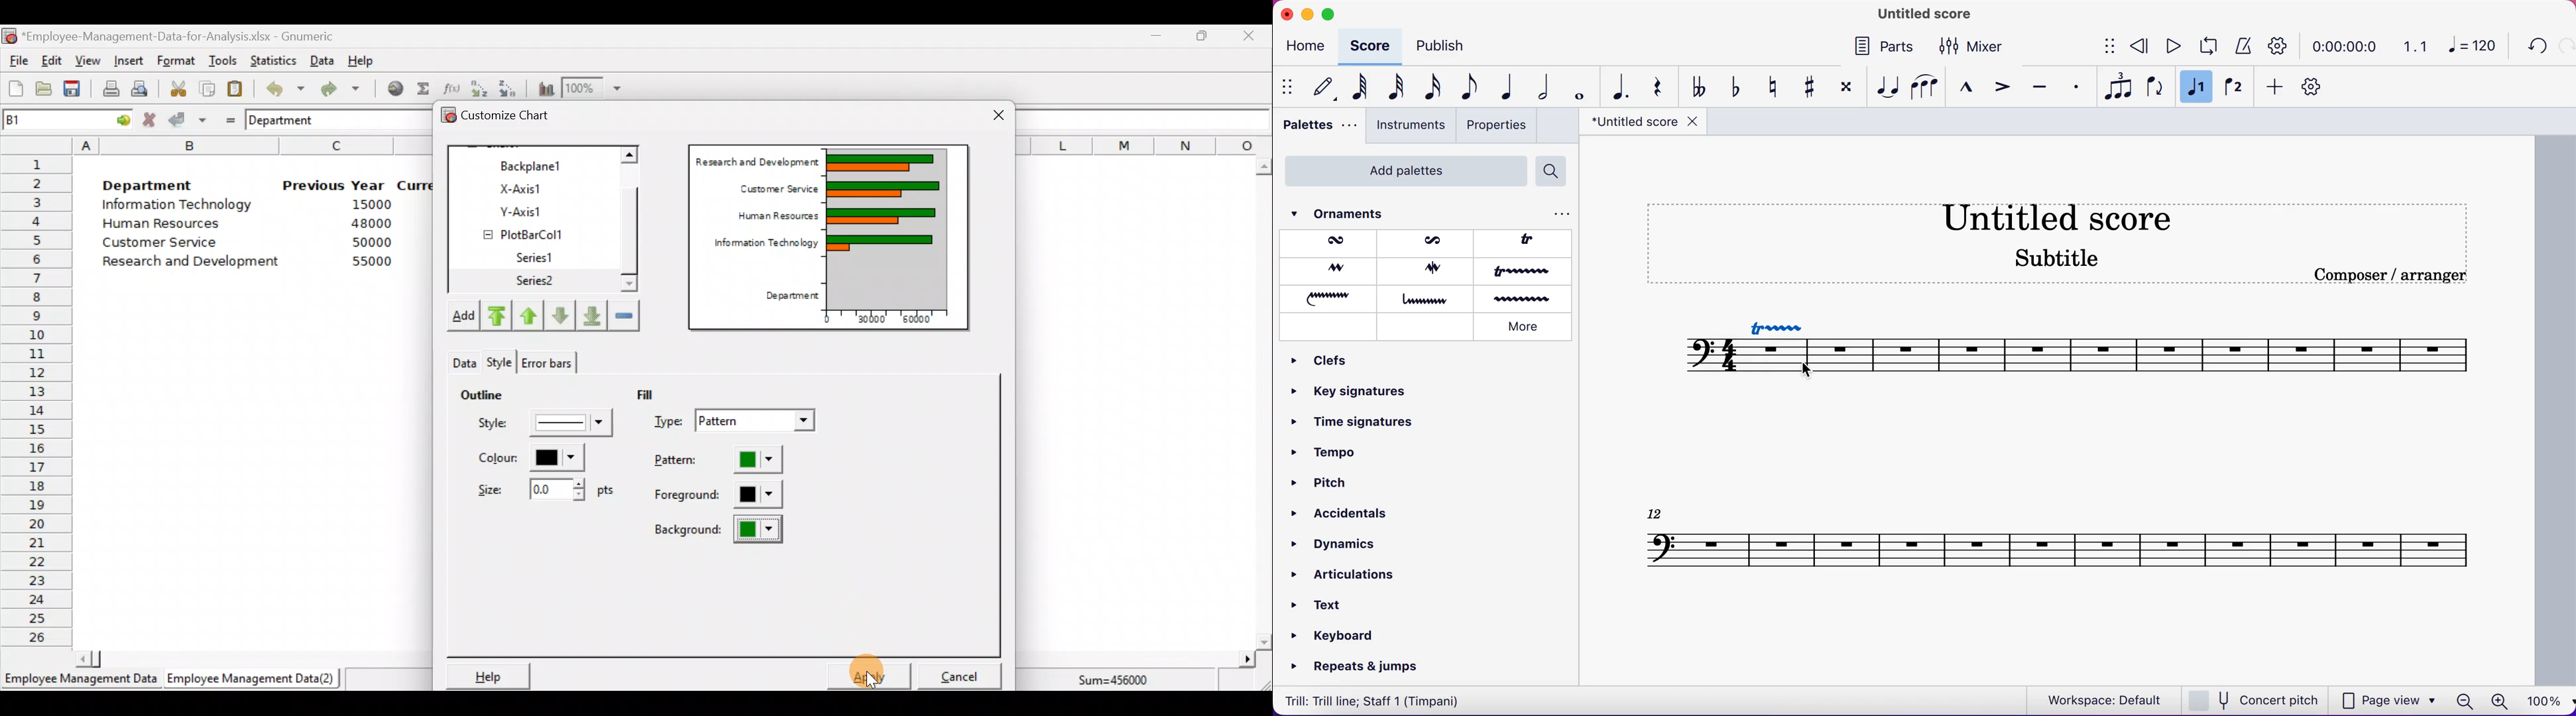  What do you see at coordinates (1331, 362) in the screenshot?
I see `clefs` at bounding box center [1331, 362].